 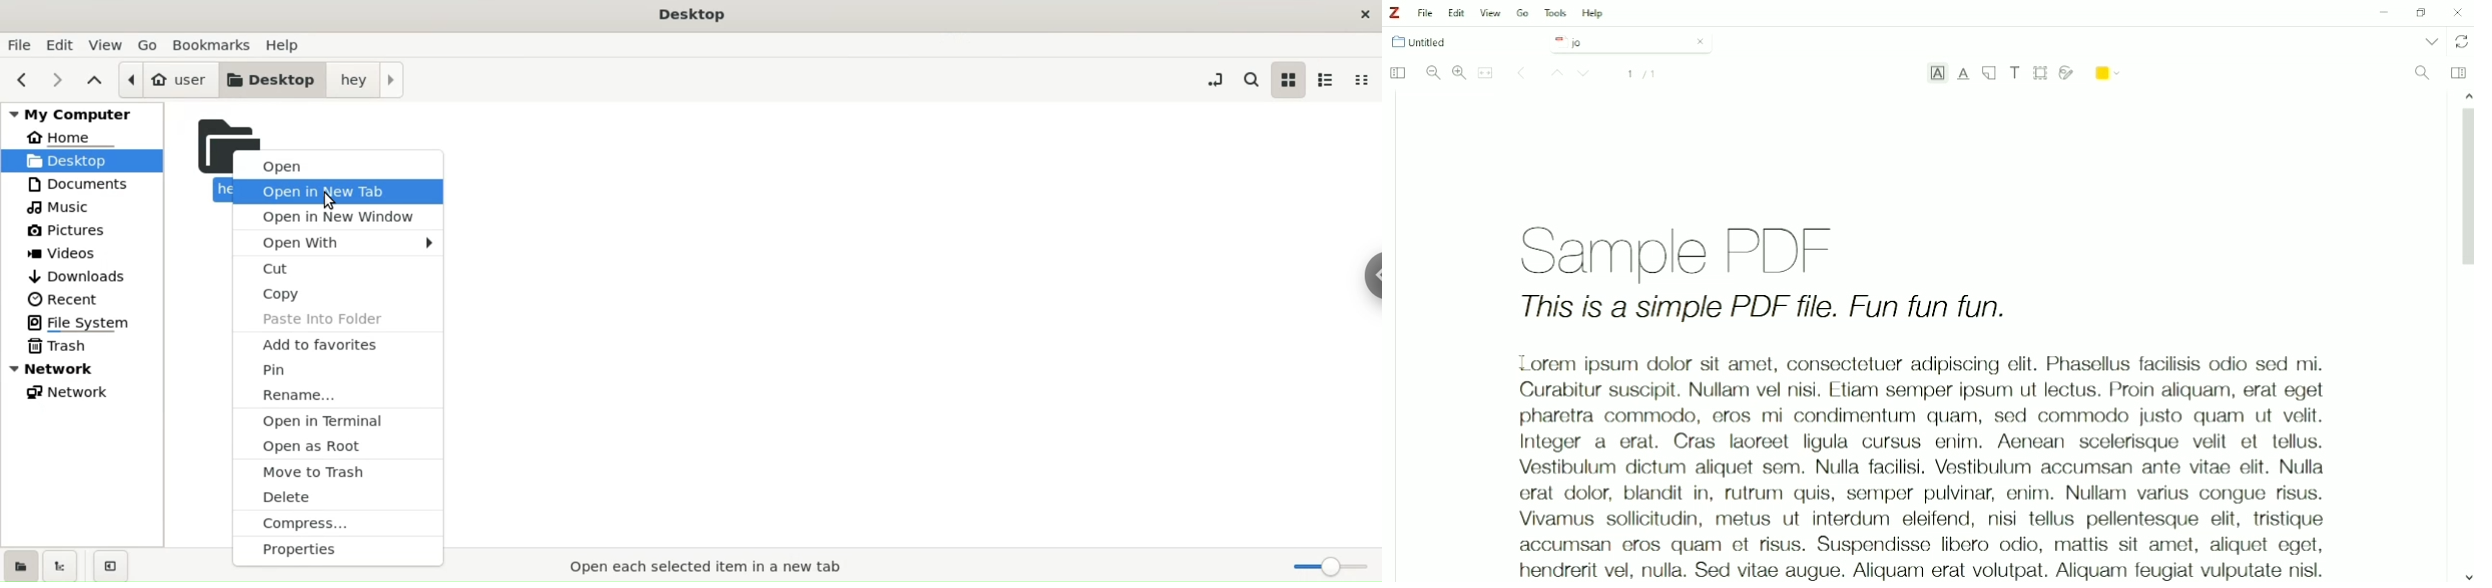 I want to click on Select Area, so click(x=2041, y=72).